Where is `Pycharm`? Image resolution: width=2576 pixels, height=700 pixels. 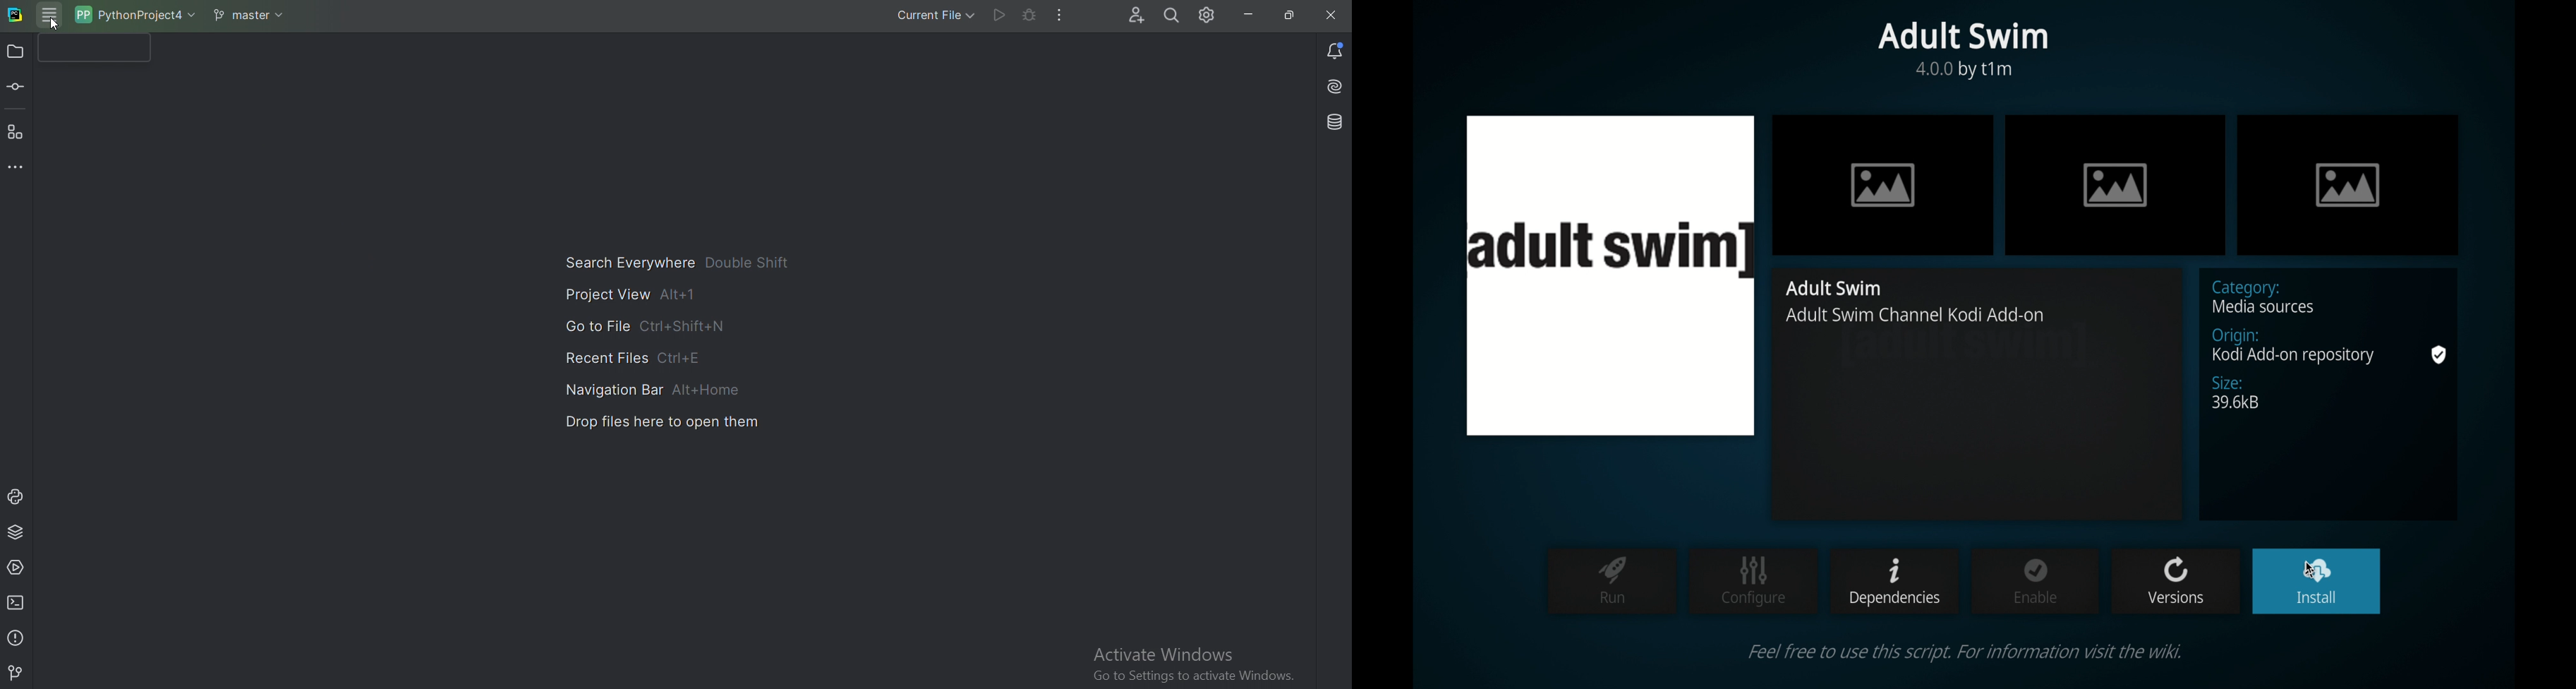 Pycharm is located at coordinates (14, 16).